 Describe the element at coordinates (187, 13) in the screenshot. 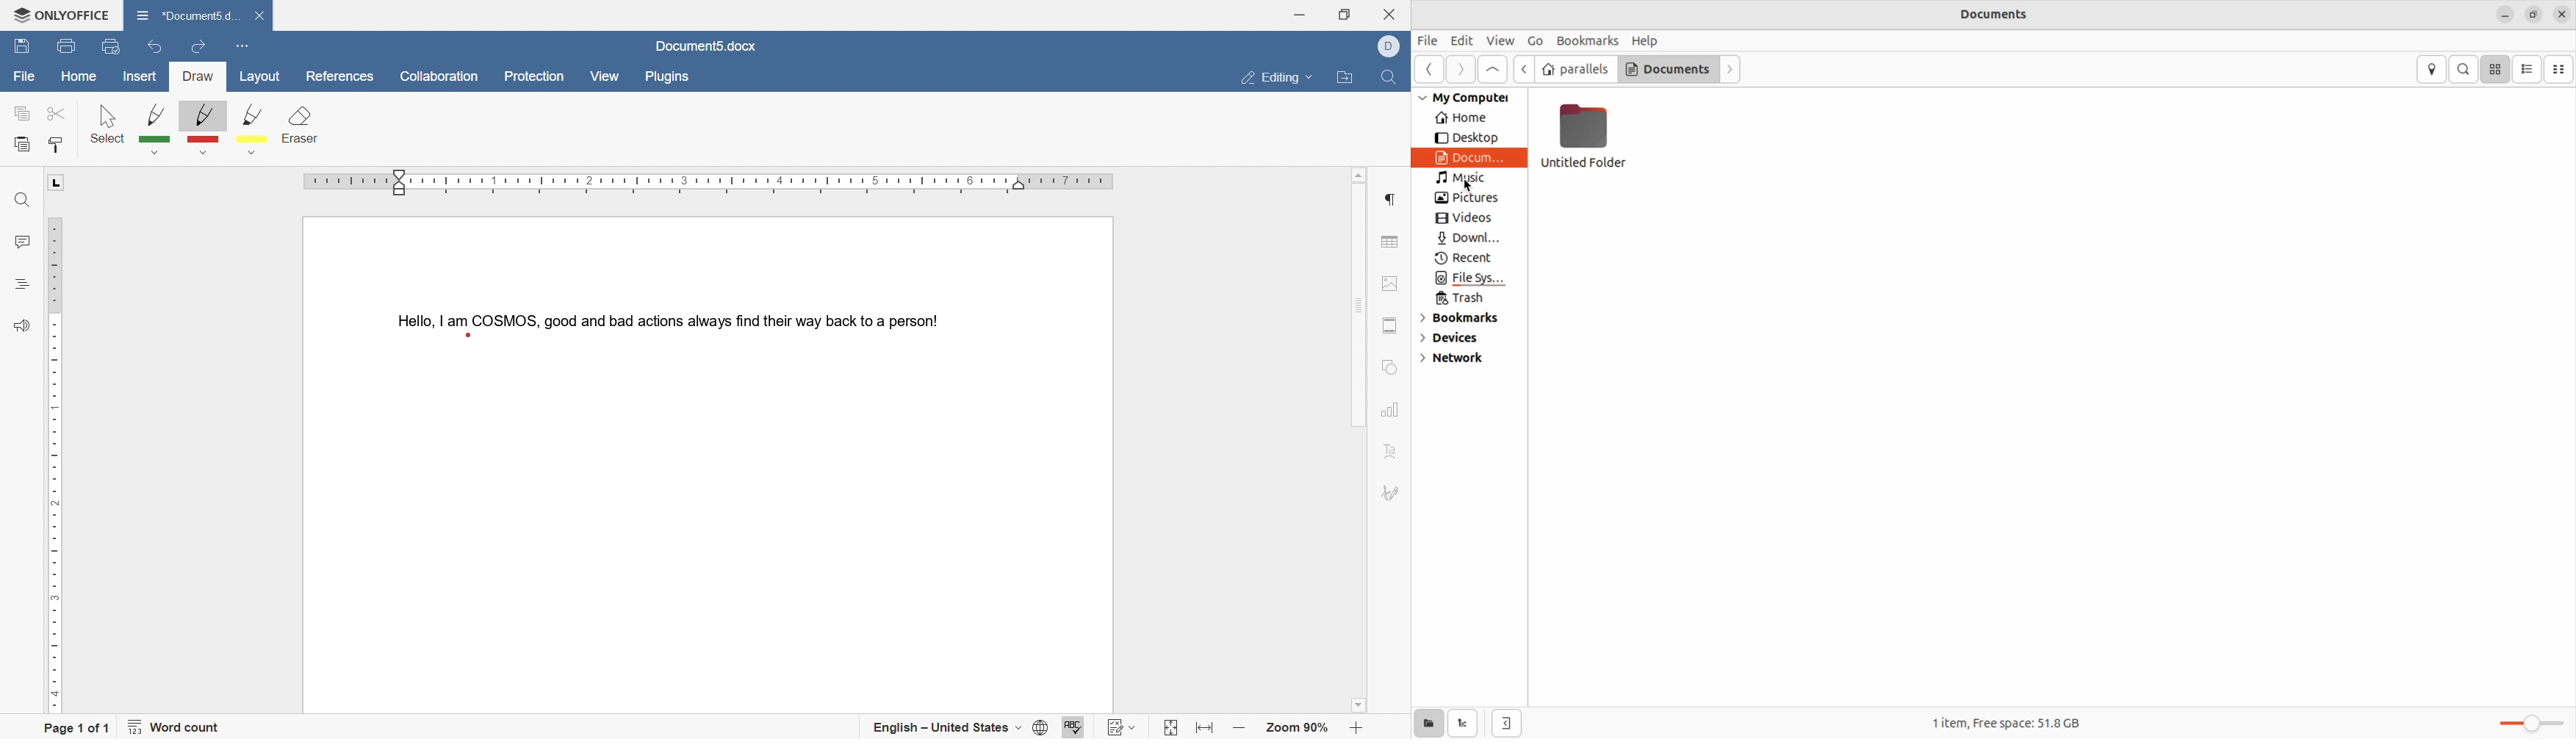

I see `*document5.docx` at that location.